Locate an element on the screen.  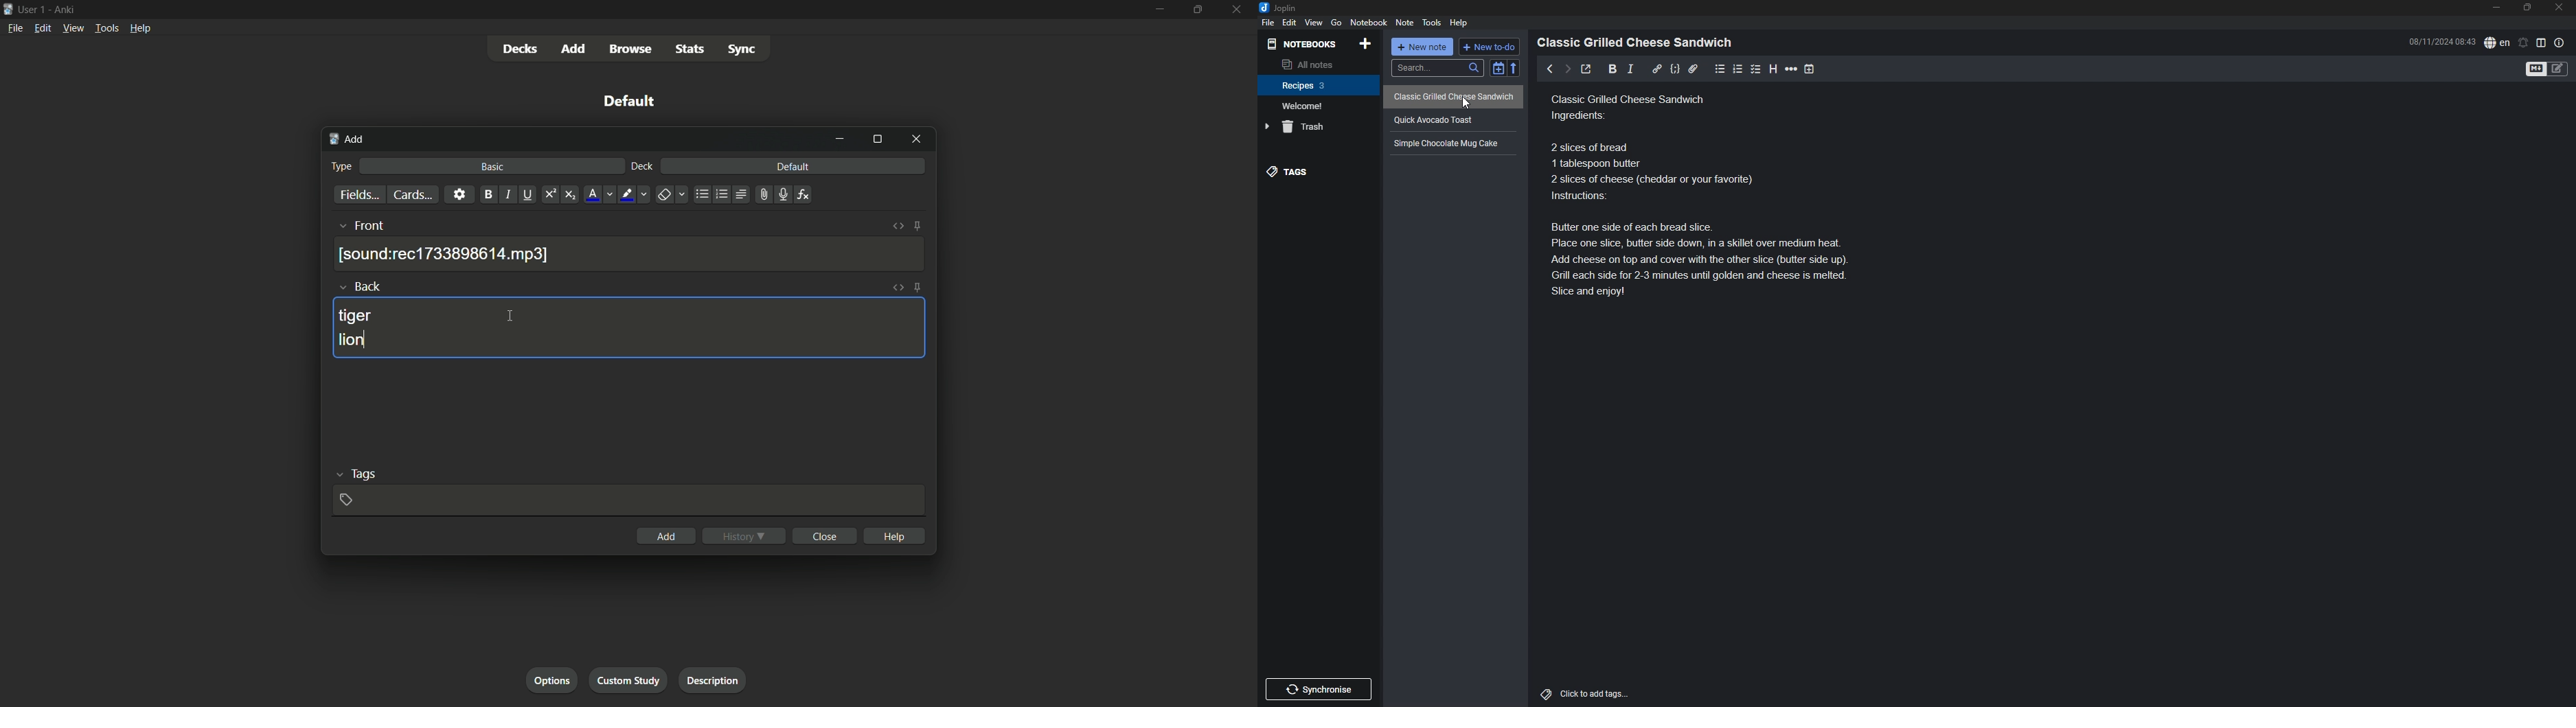
recipe is located at coordinates (1451, 143).